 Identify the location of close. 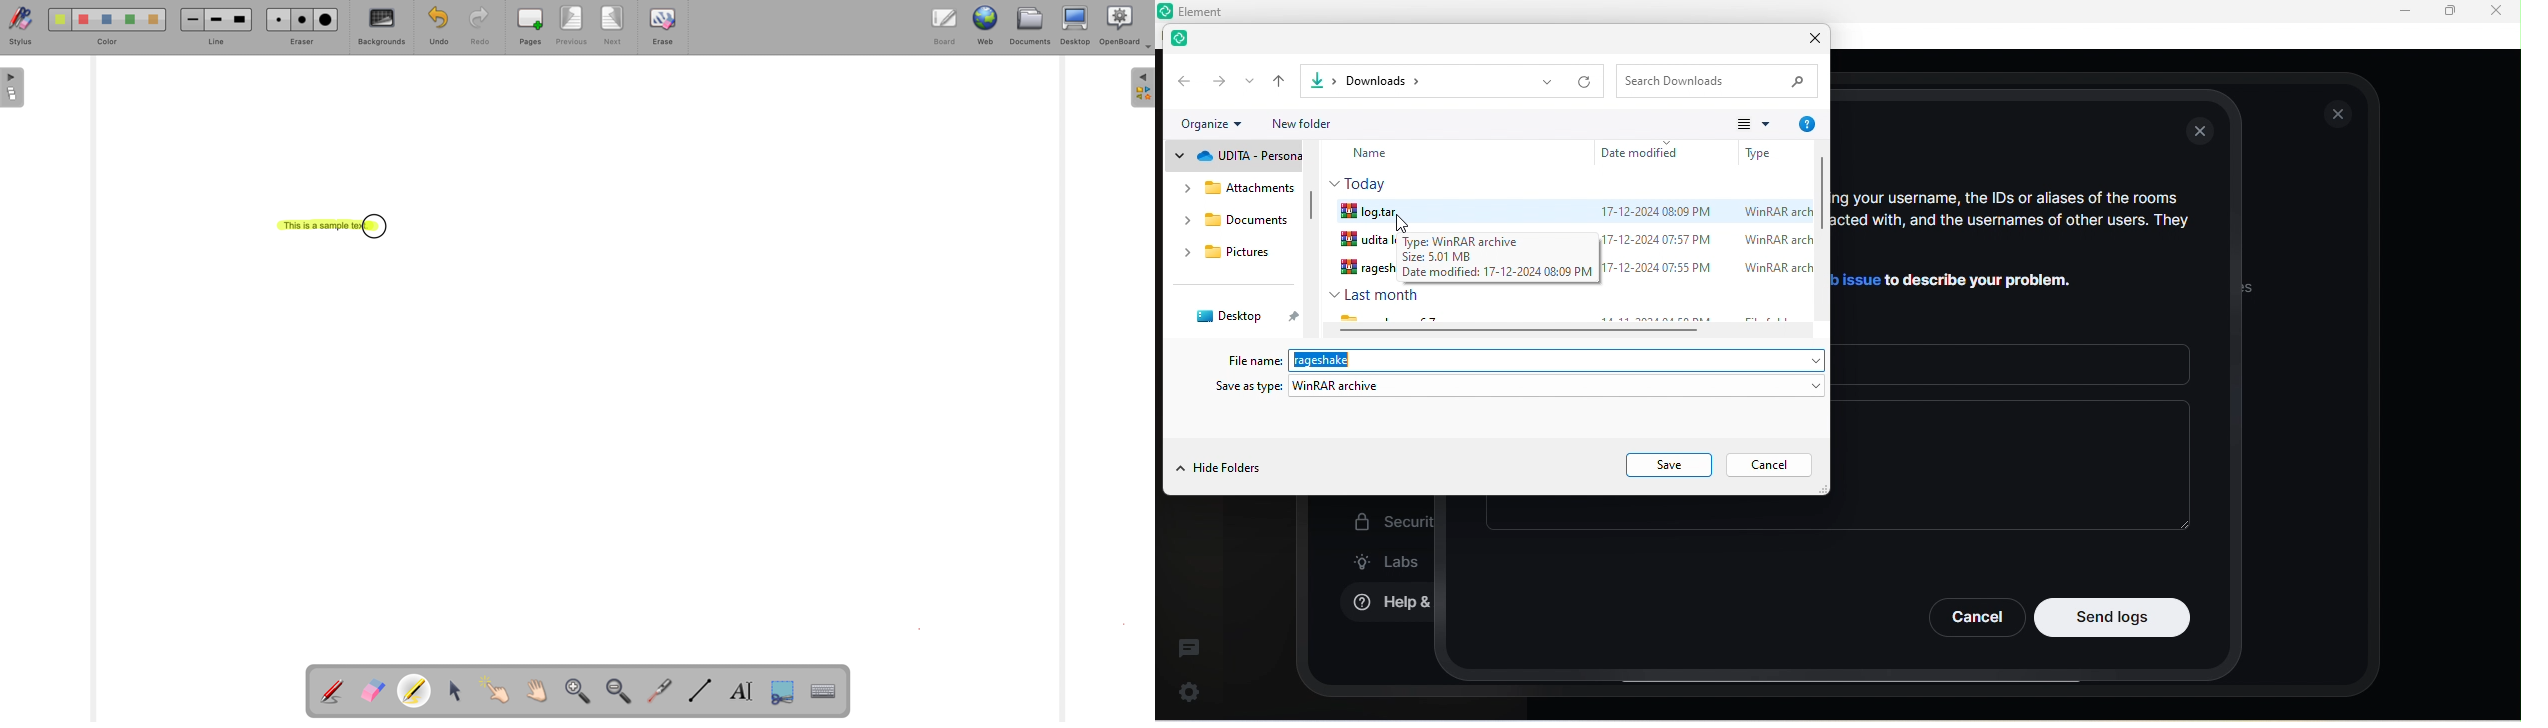
(2203, 133).